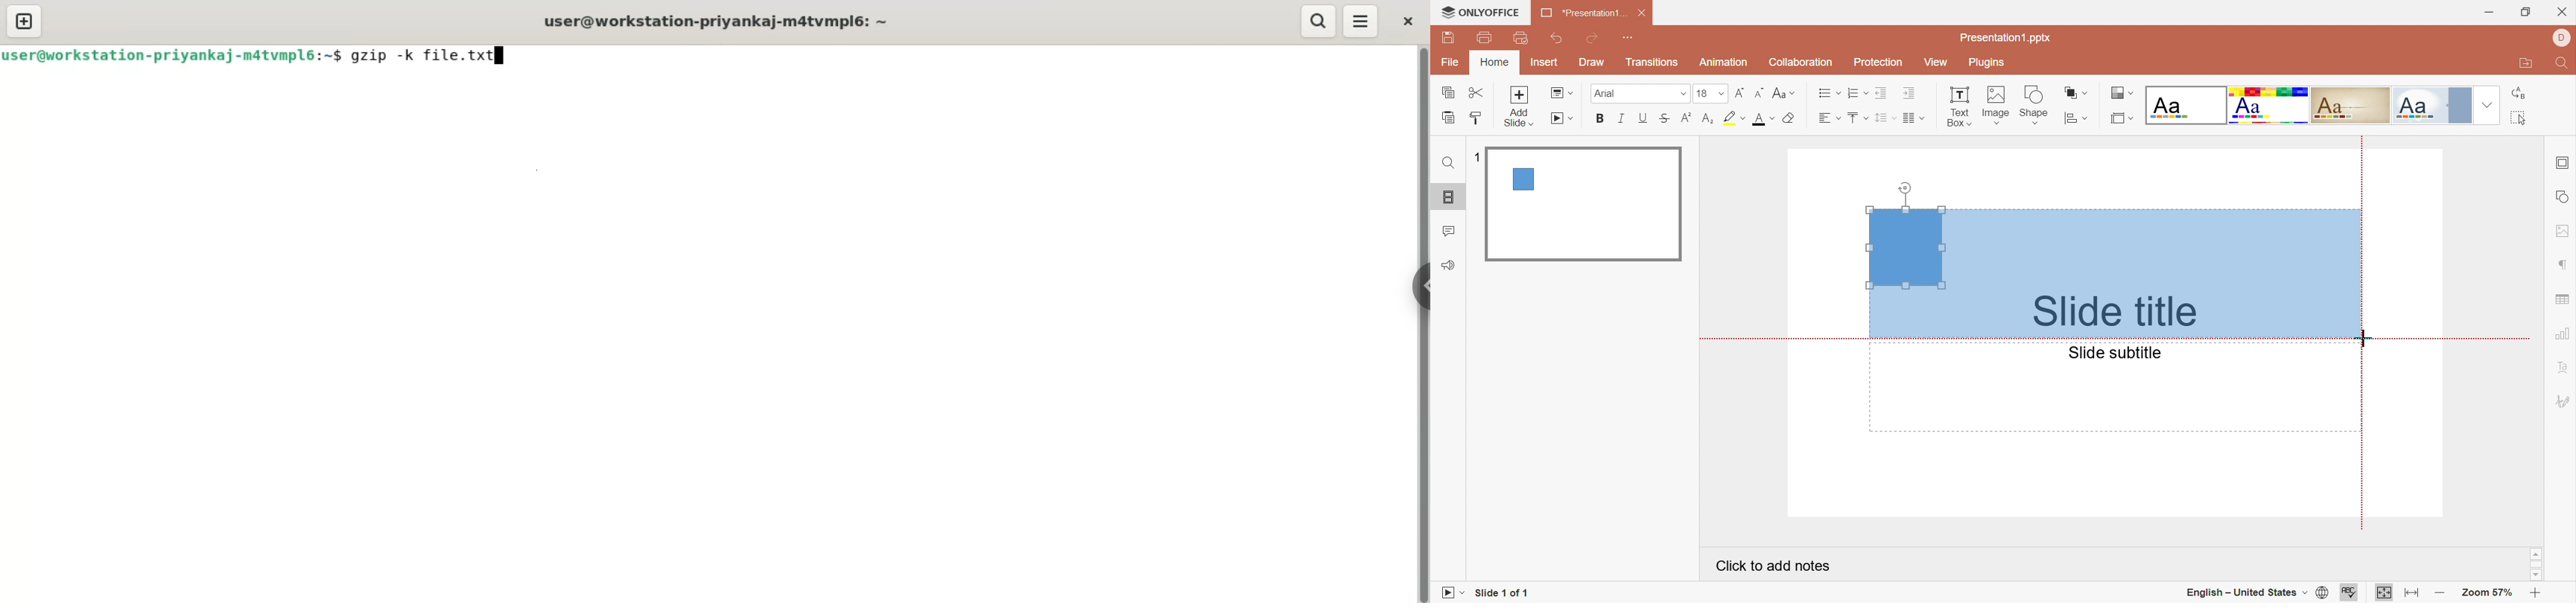 Image resolution: width=2576 pixels, height=616 pixels. I want to click on Slide title, so click(2110, 311).